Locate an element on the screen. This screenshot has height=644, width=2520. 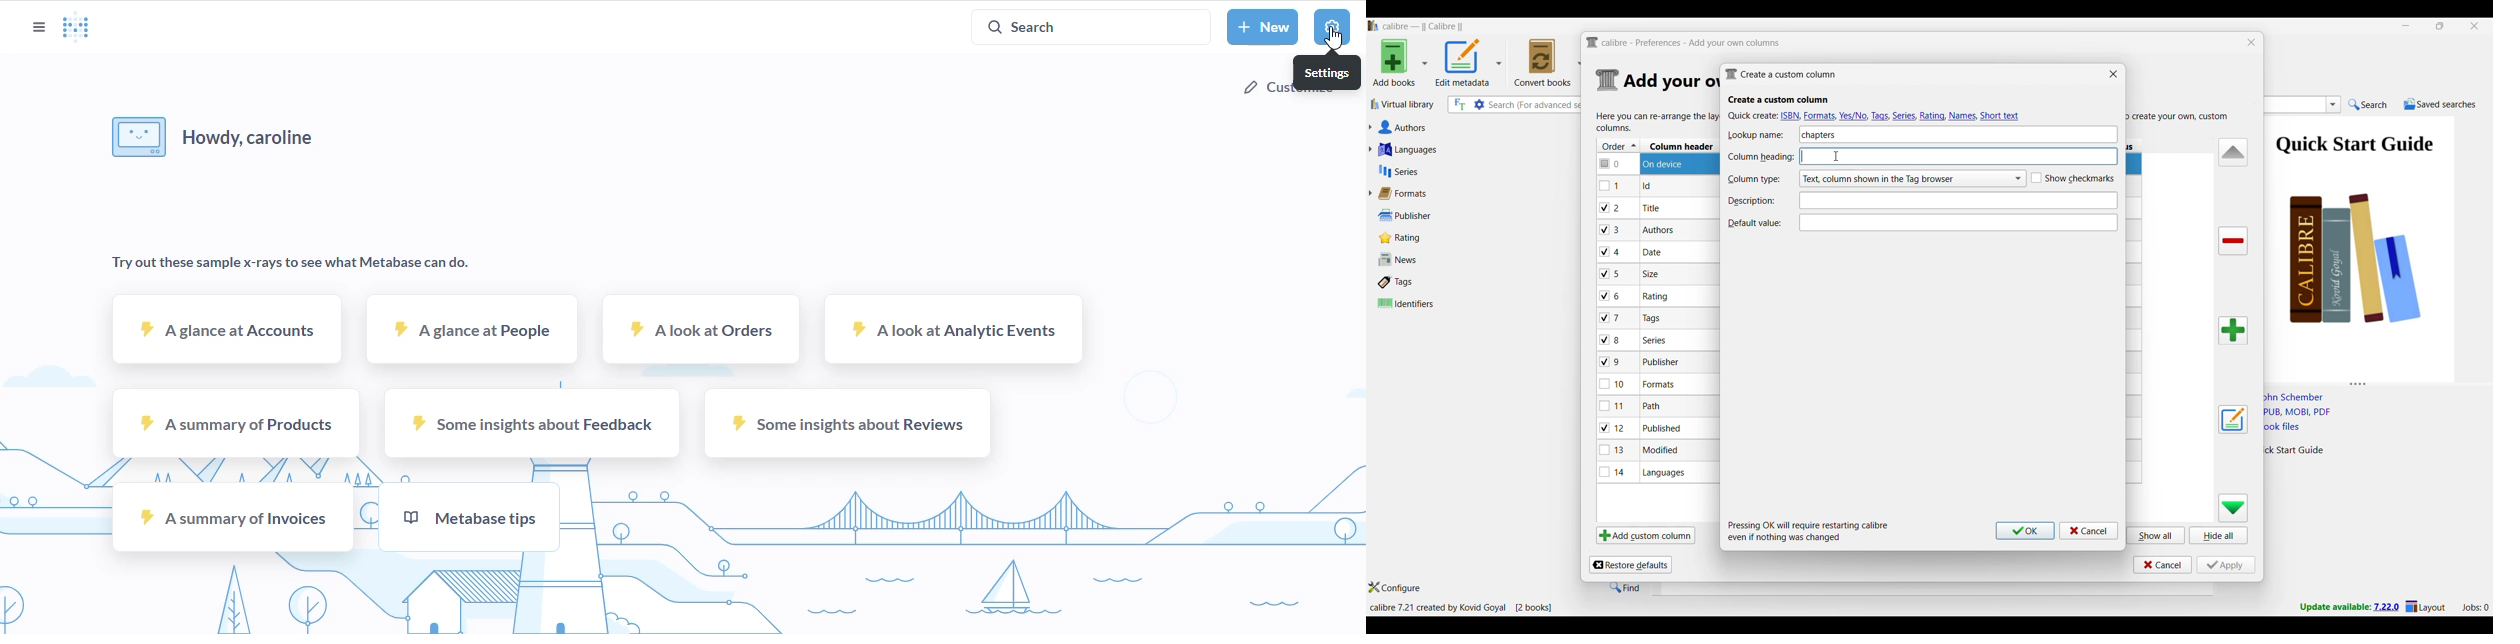
Layout settings is located at coordinates (2426, 606).